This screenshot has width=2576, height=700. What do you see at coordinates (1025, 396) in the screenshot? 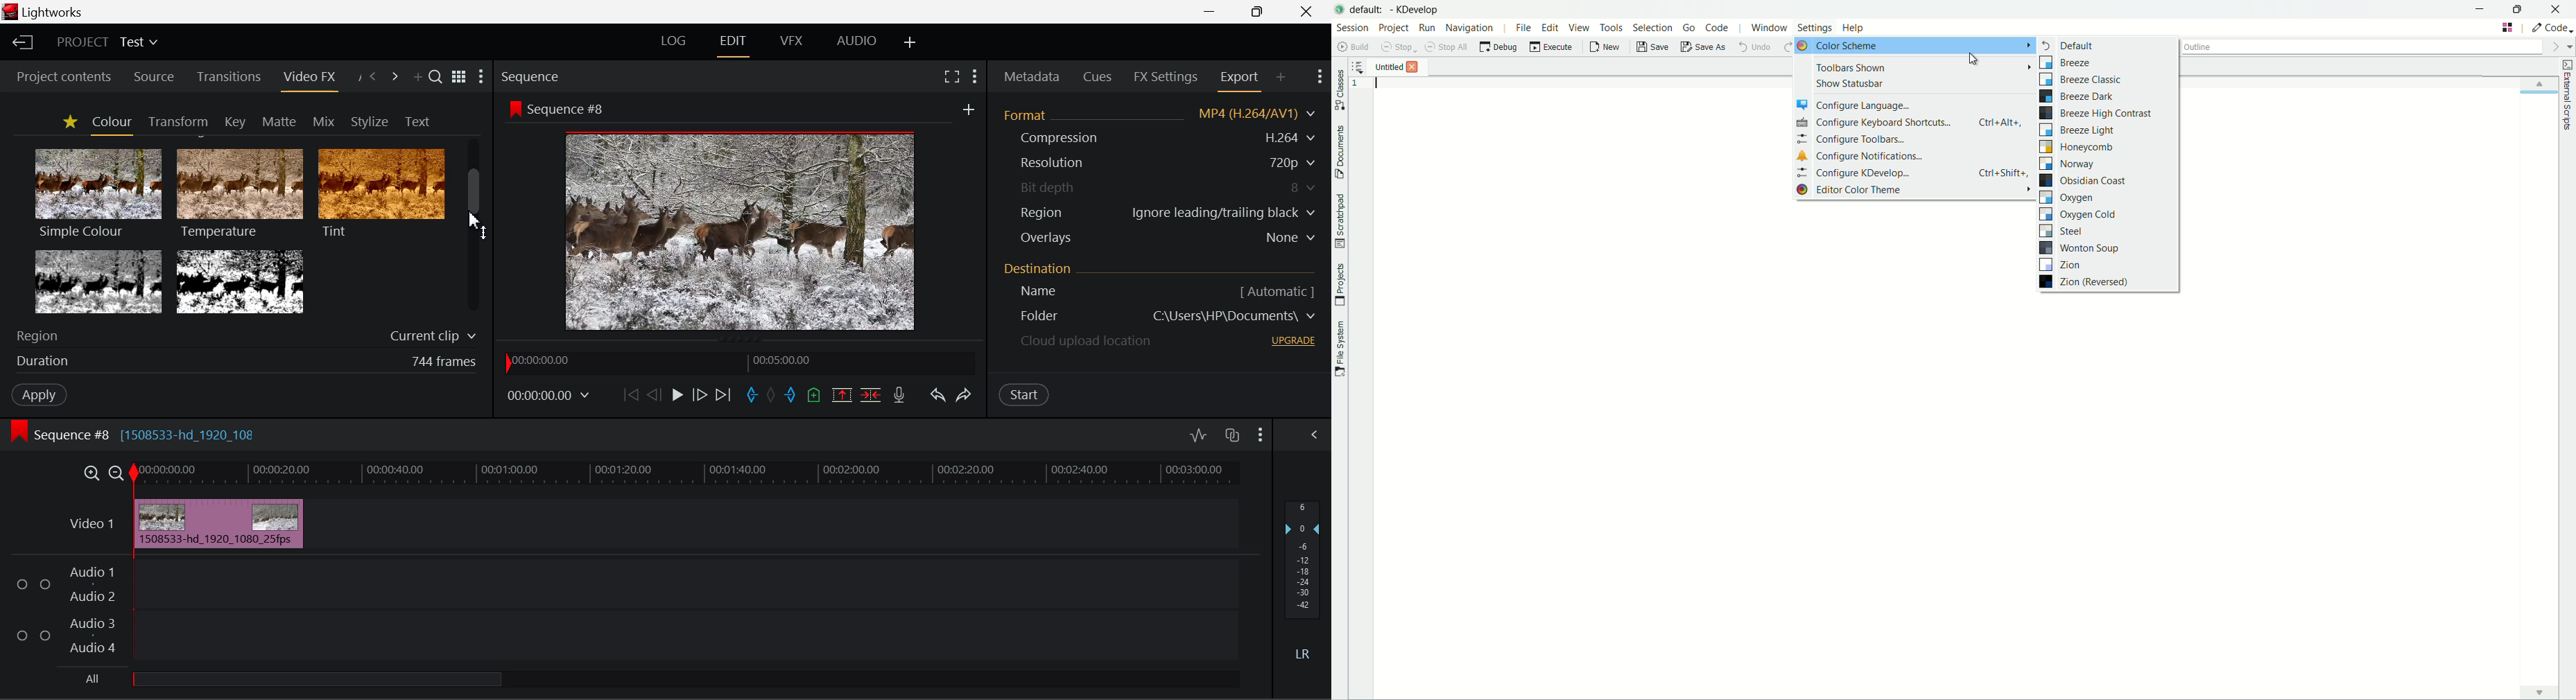
I see `Start` at bounding box center [1025, 396].